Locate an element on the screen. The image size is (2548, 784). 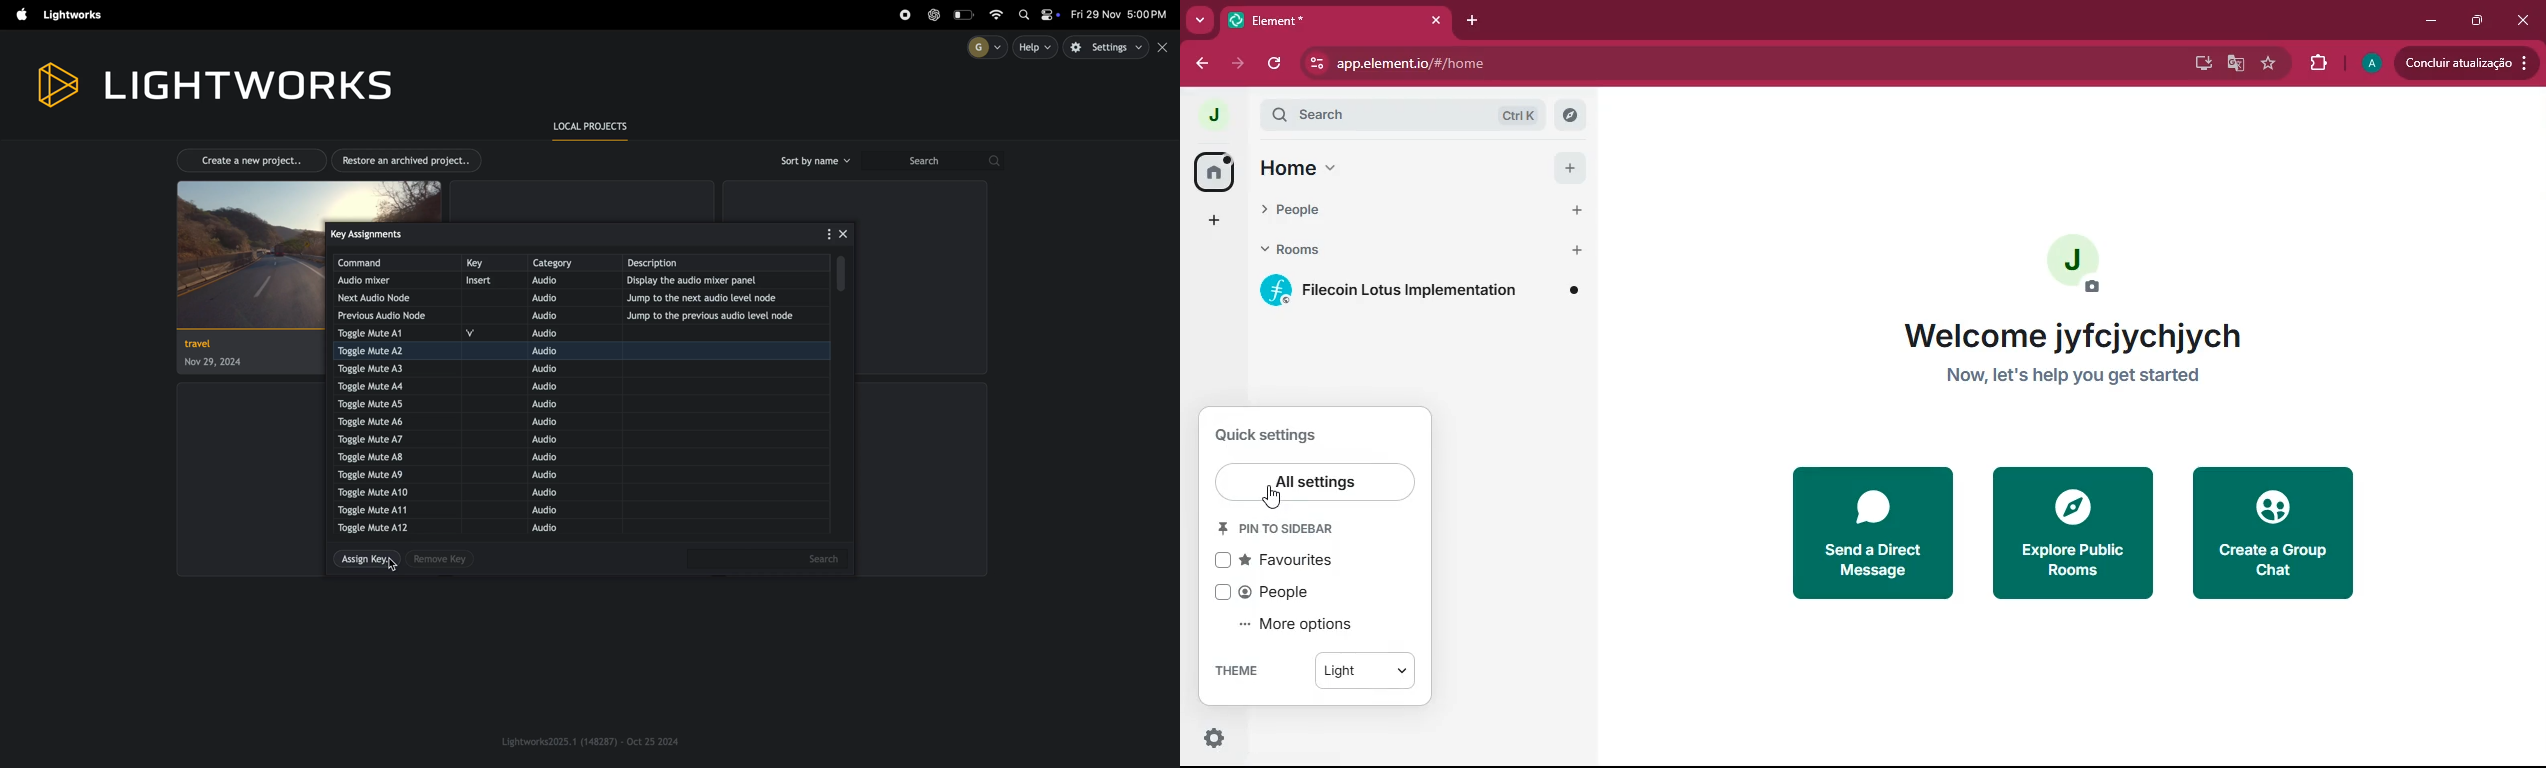
audio mixer is located at coordinates (385, 281).